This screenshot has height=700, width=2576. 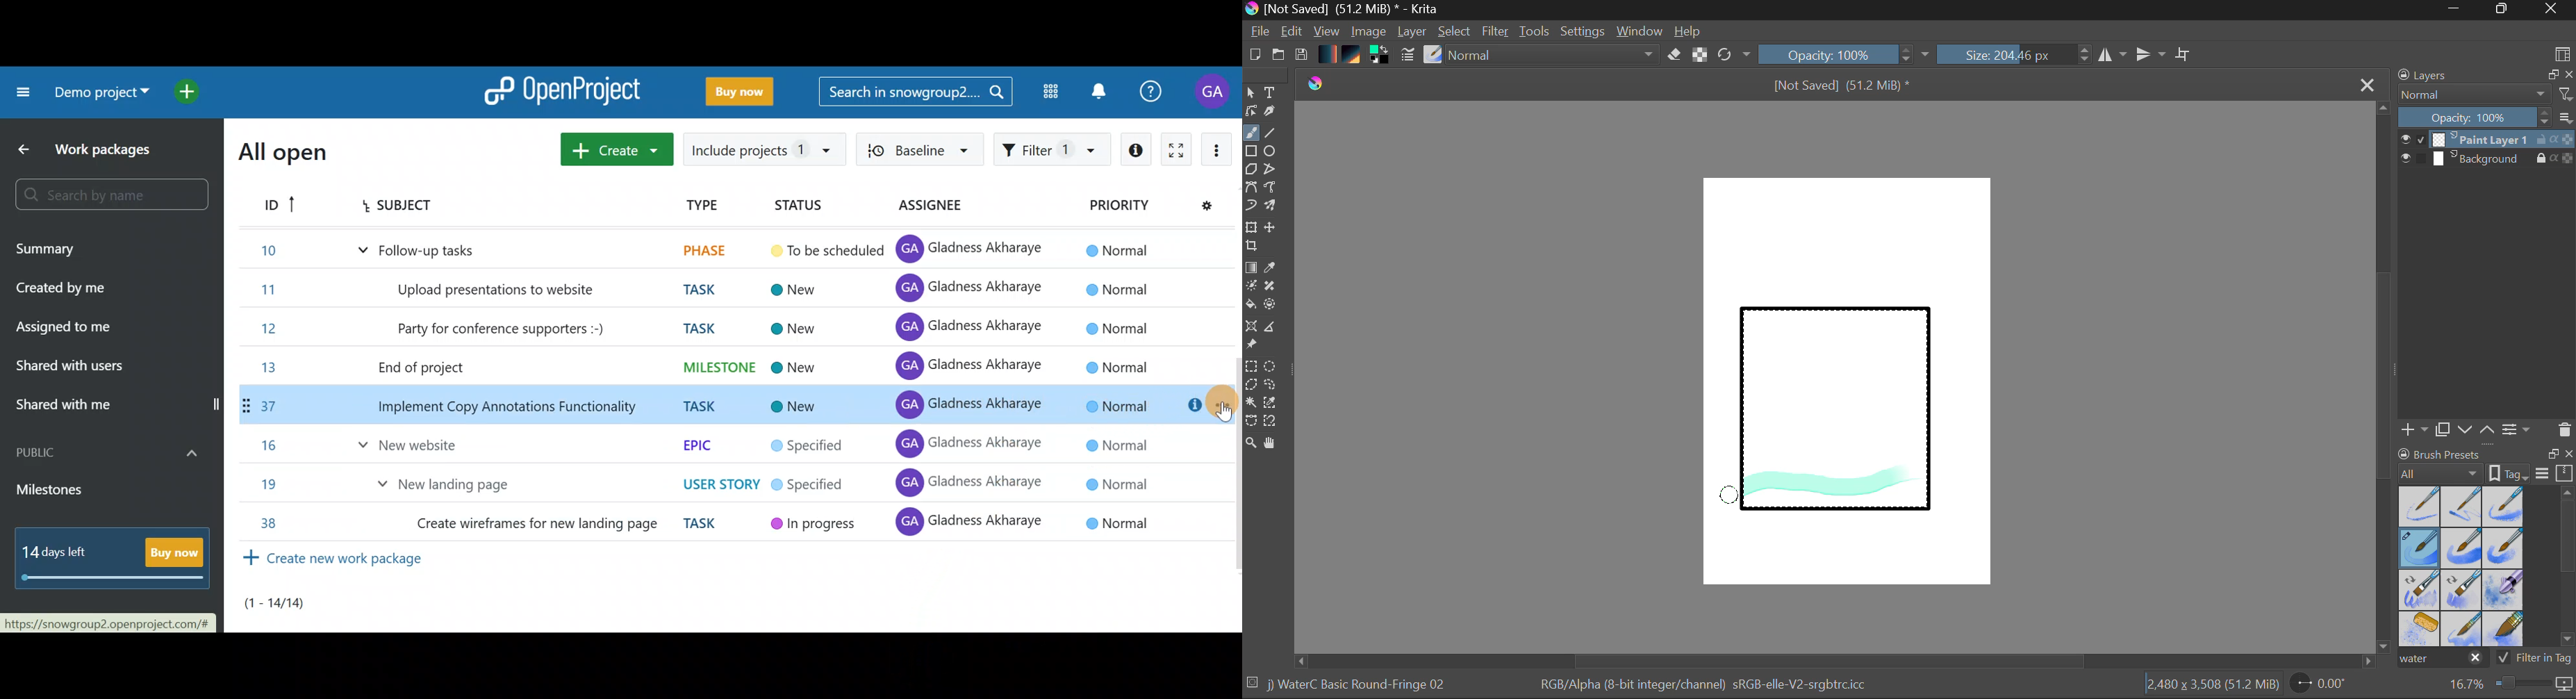 What do you see at coordinates (1271, 170) in the screenshot?
I see `Polyline` at bounding box center [1271, 170].